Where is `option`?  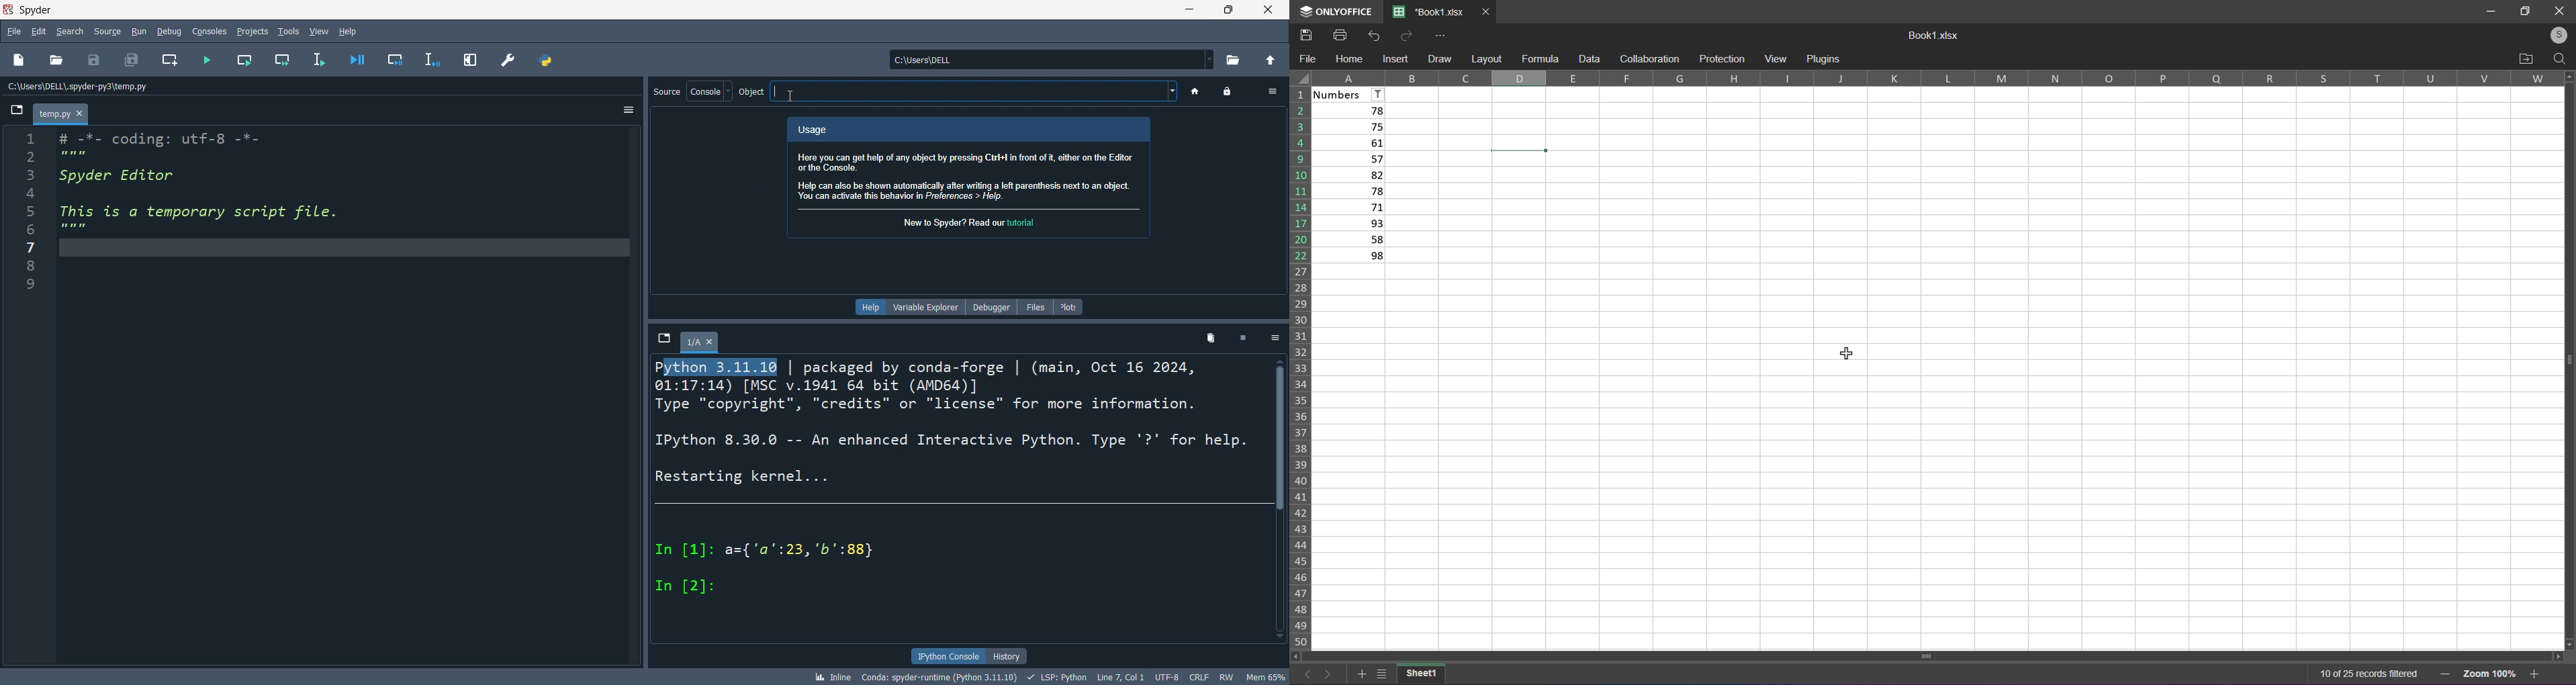 option is located at coordinates (1266, 91).